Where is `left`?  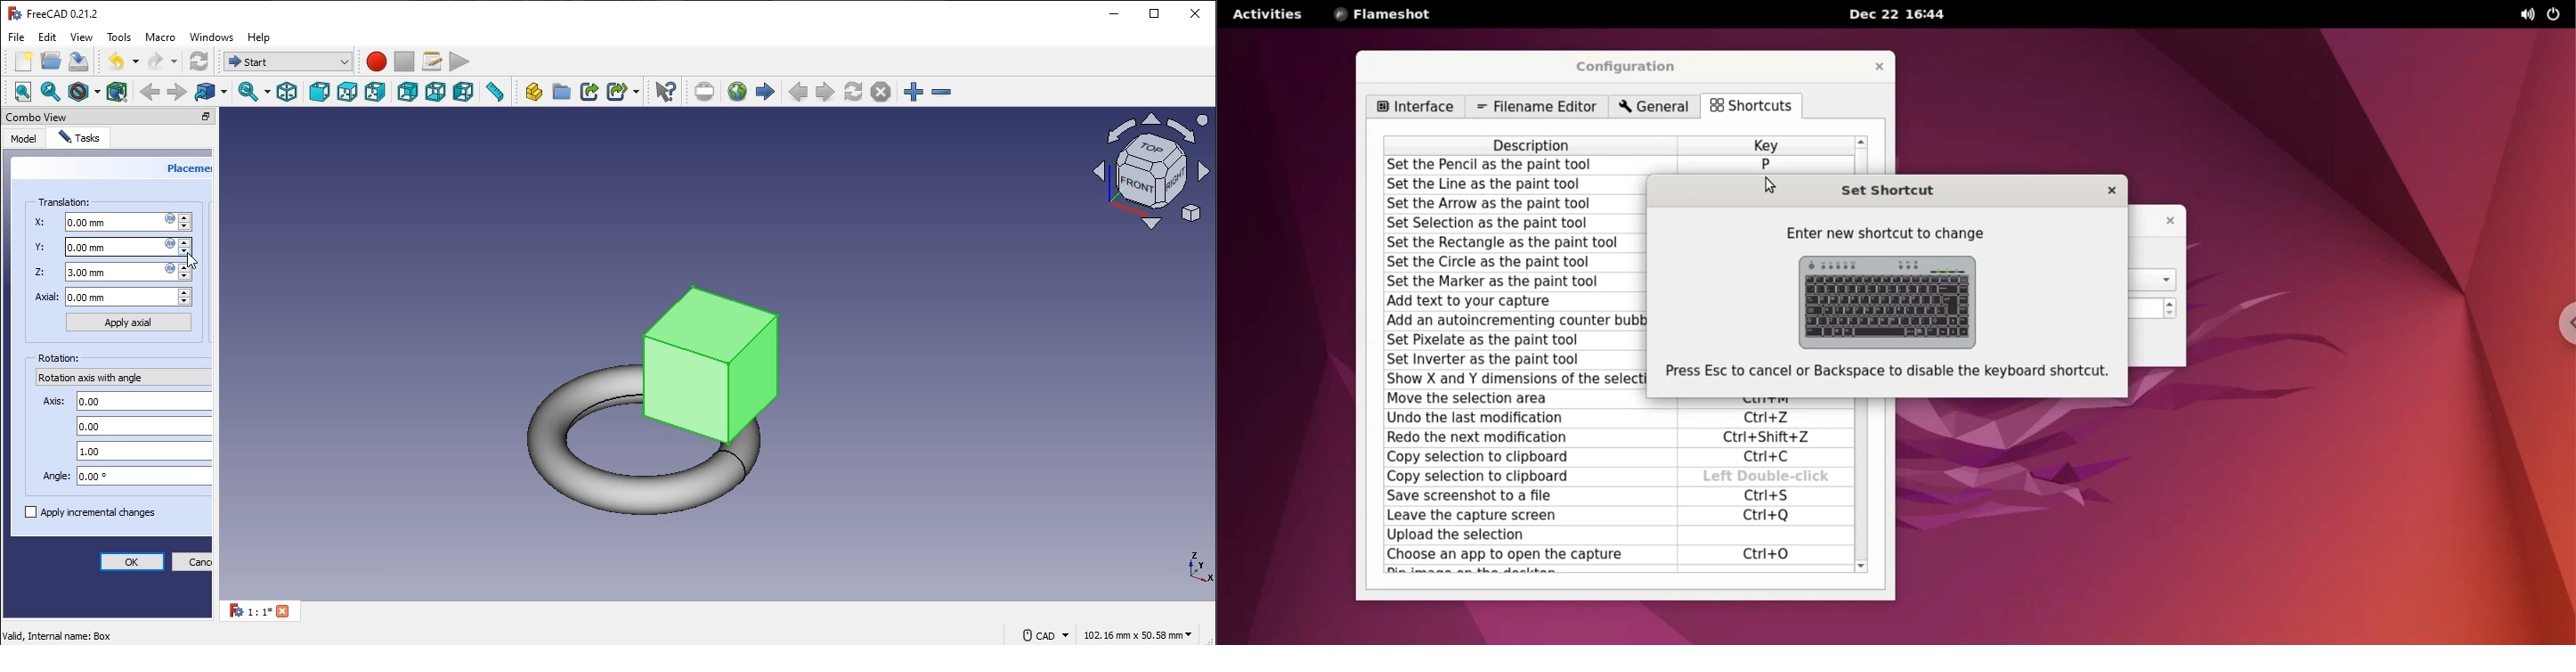
left is located at coordinates (464, 92).